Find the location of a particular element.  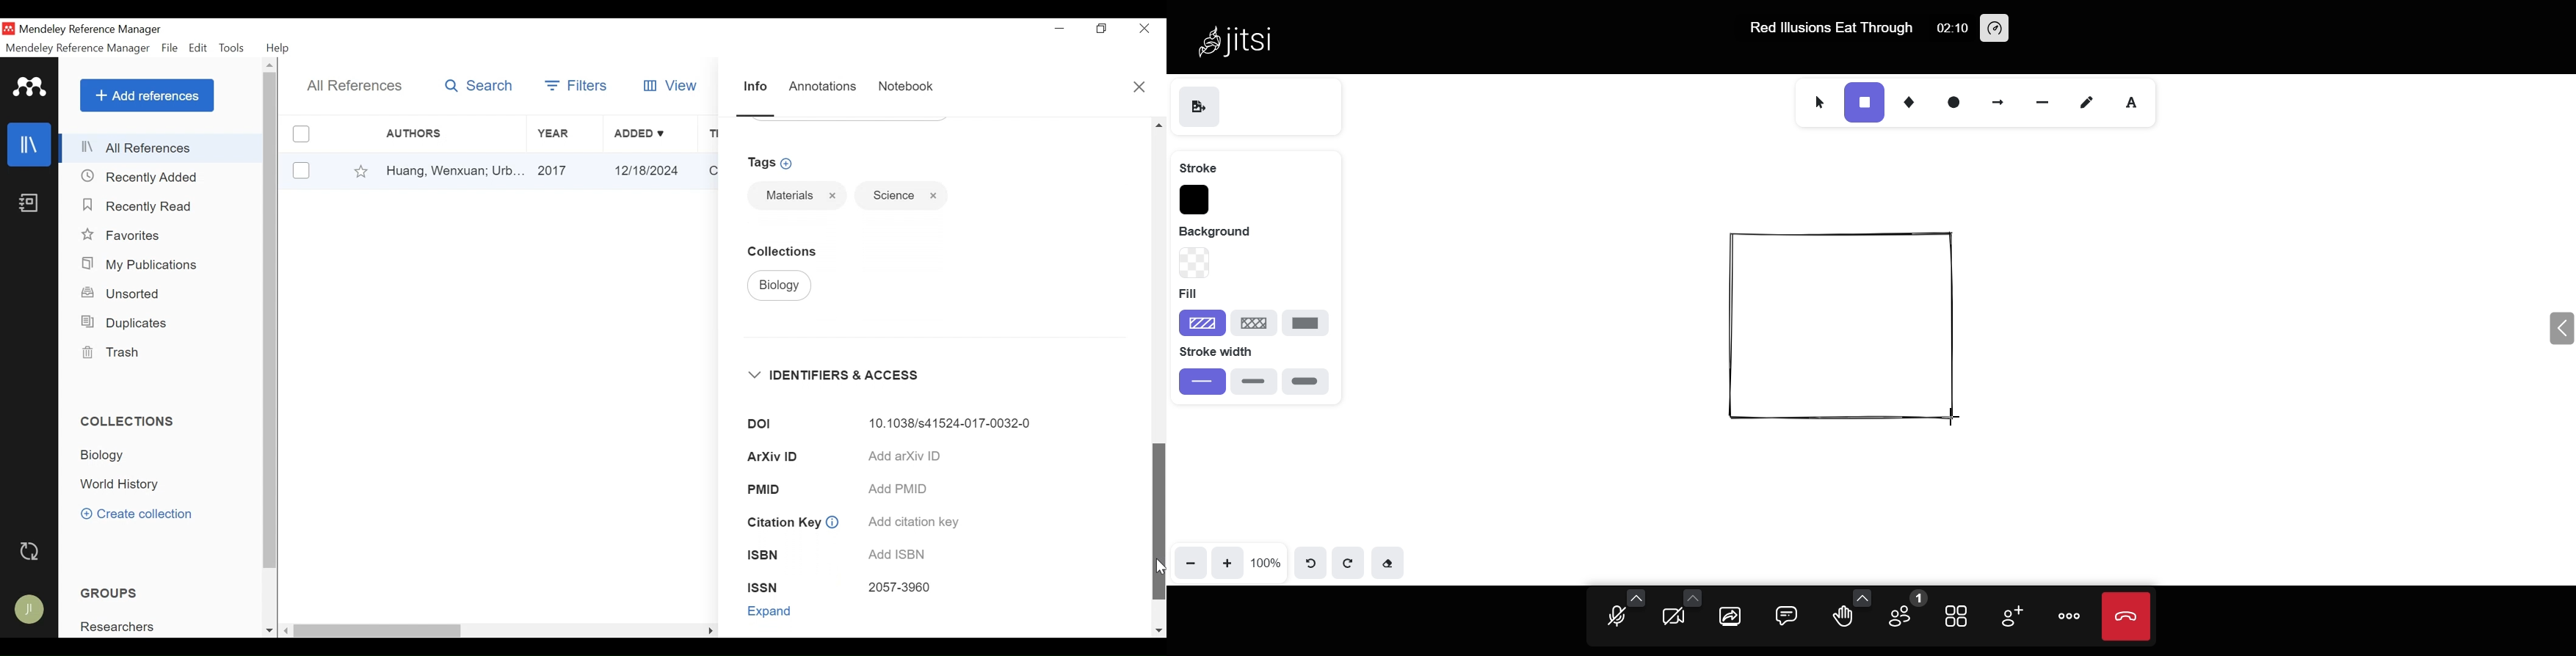

rectangle is located at coordinates (1863, 102).